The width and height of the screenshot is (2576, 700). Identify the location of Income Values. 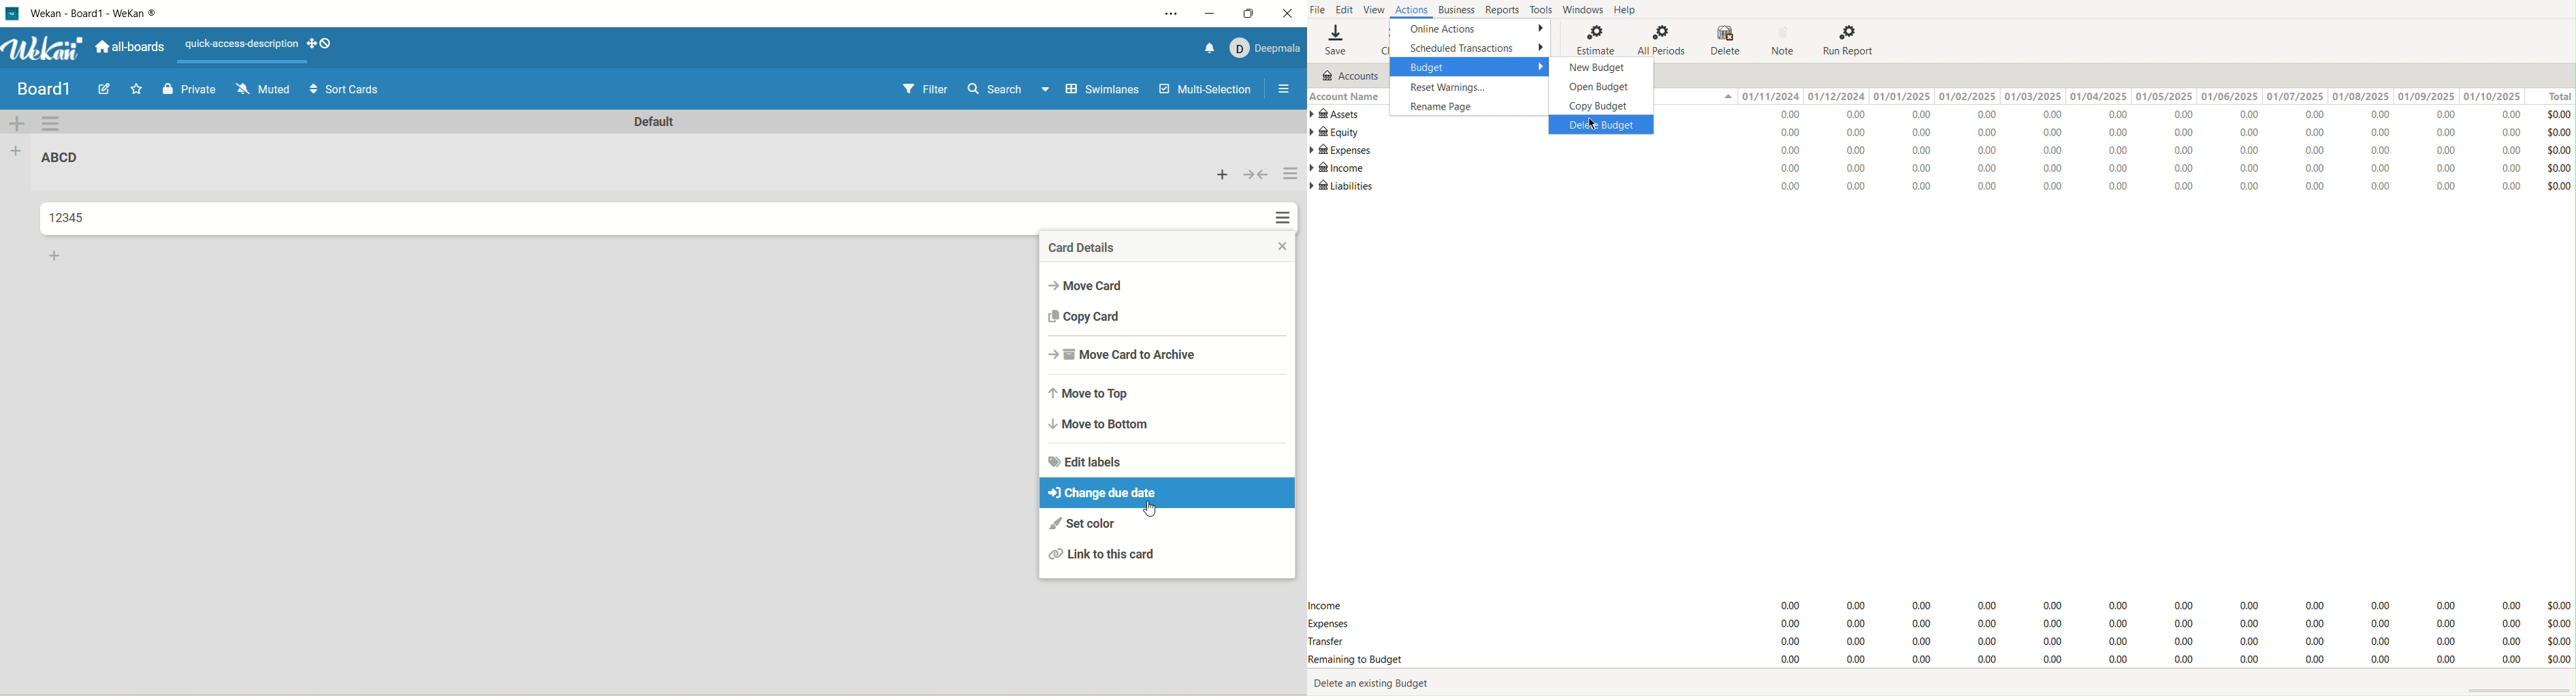
(2152, 603).